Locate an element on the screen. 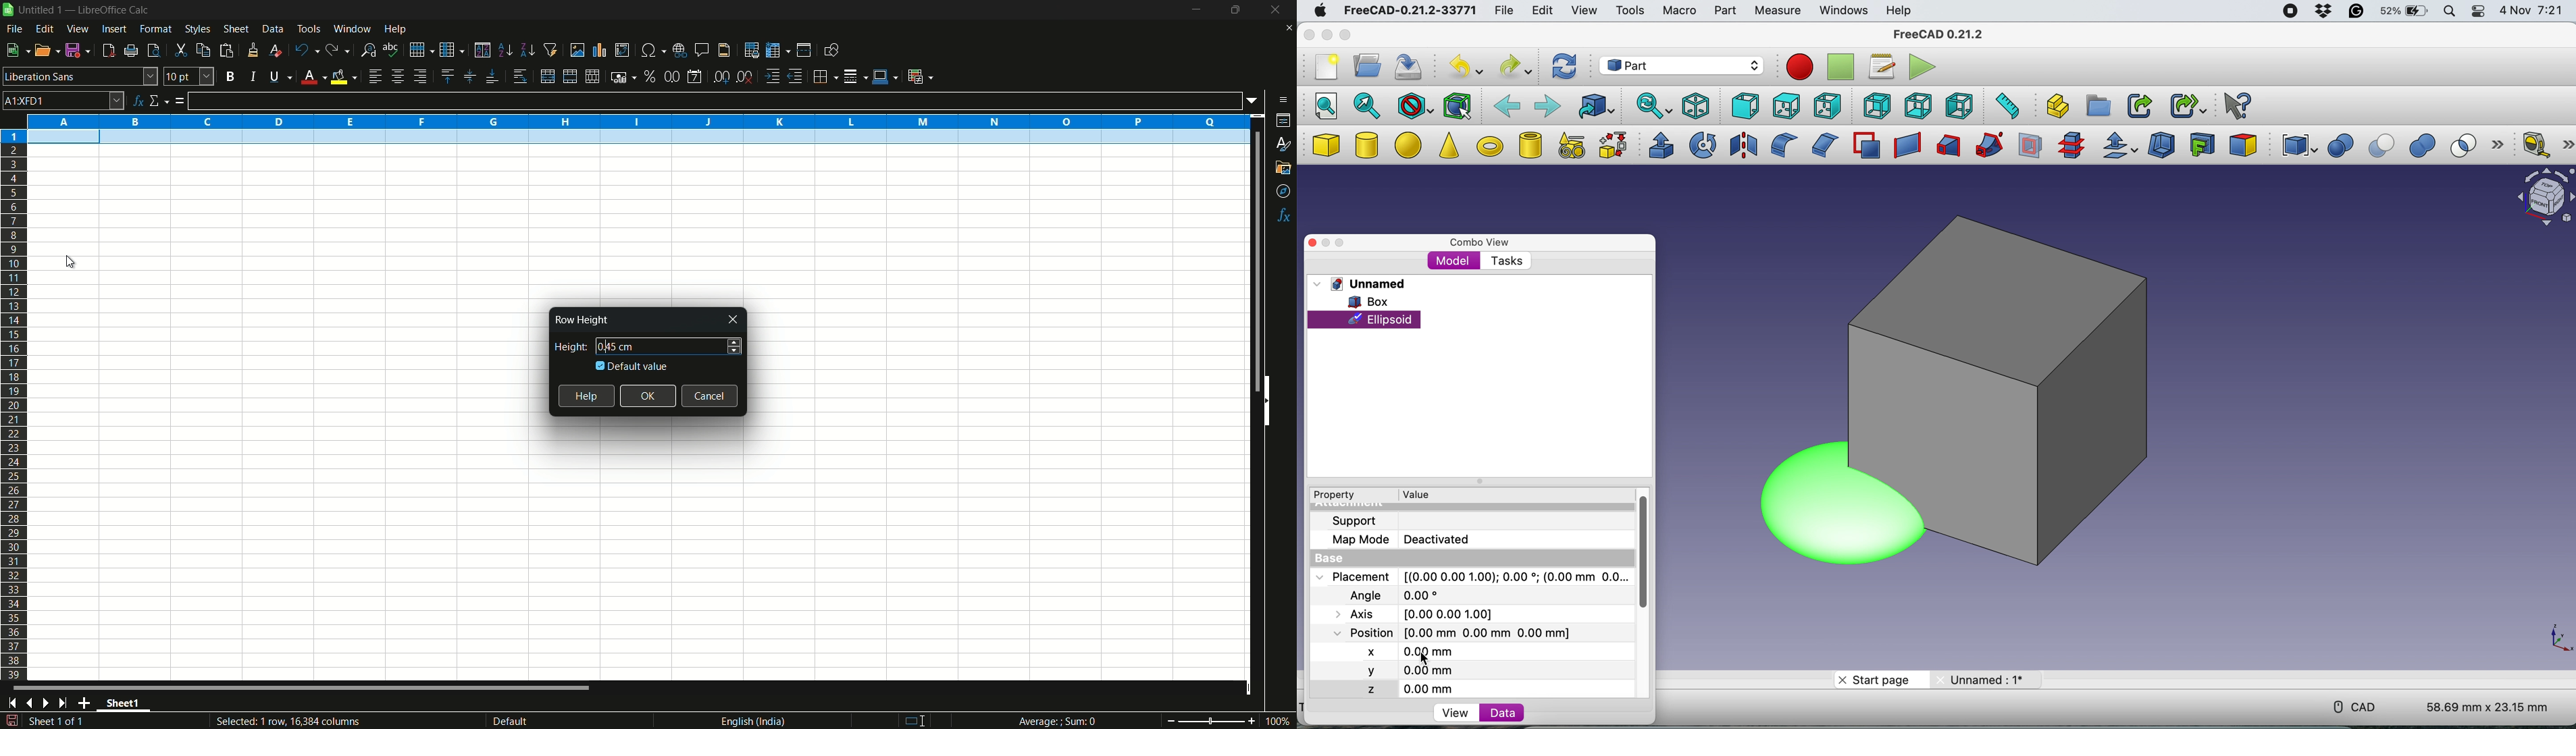 The width and height of the screenshot is (2576, 756). cylinder is located at coordinates (1367, 147).